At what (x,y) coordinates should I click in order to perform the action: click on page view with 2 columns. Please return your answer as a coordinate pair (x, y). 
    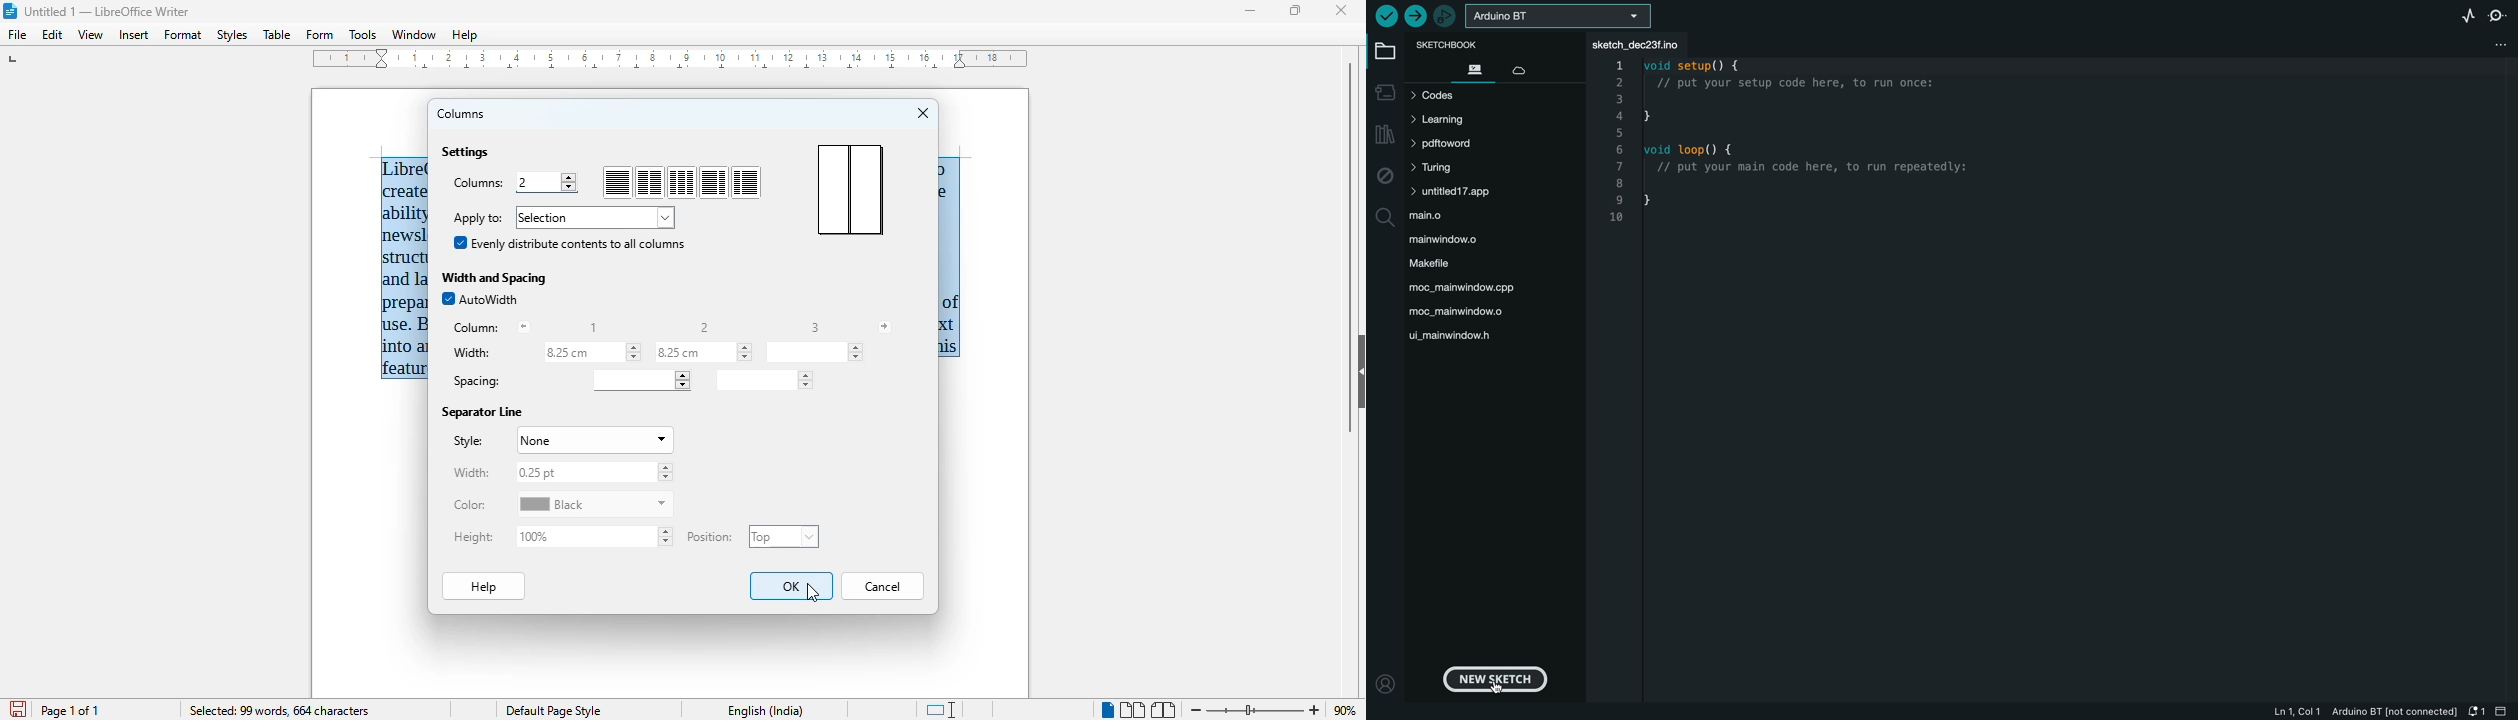
    Looking at the image, I should click on (849, 189).